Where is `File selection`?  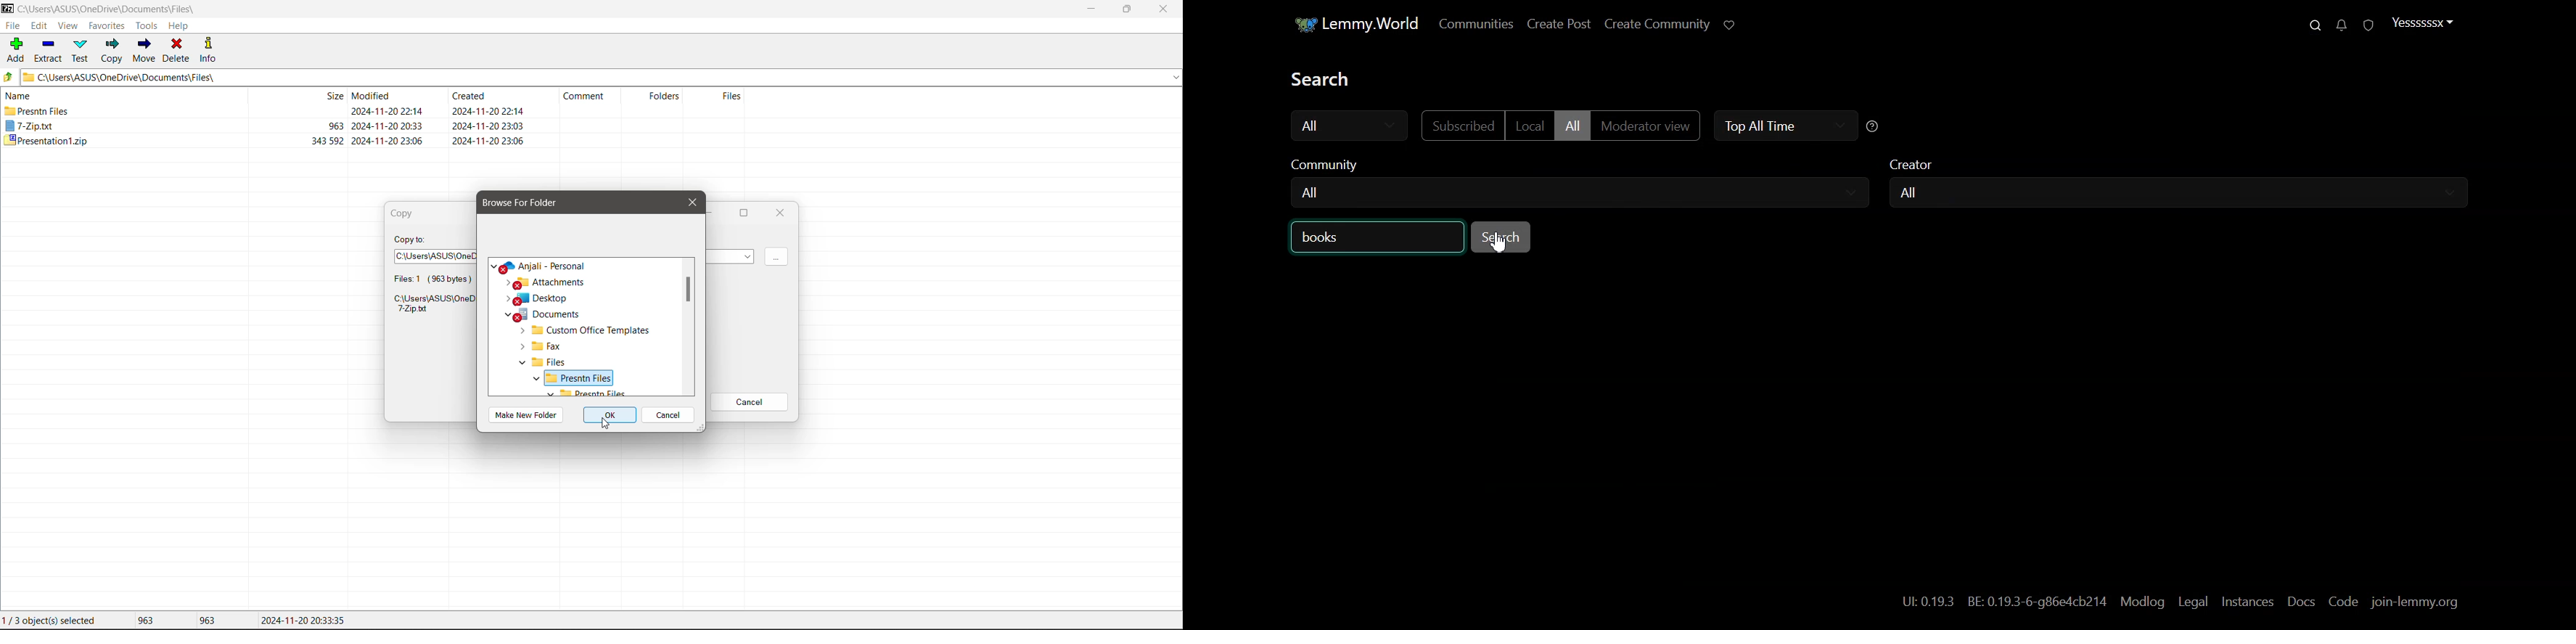 File selection is located at coordinates (430, 277).